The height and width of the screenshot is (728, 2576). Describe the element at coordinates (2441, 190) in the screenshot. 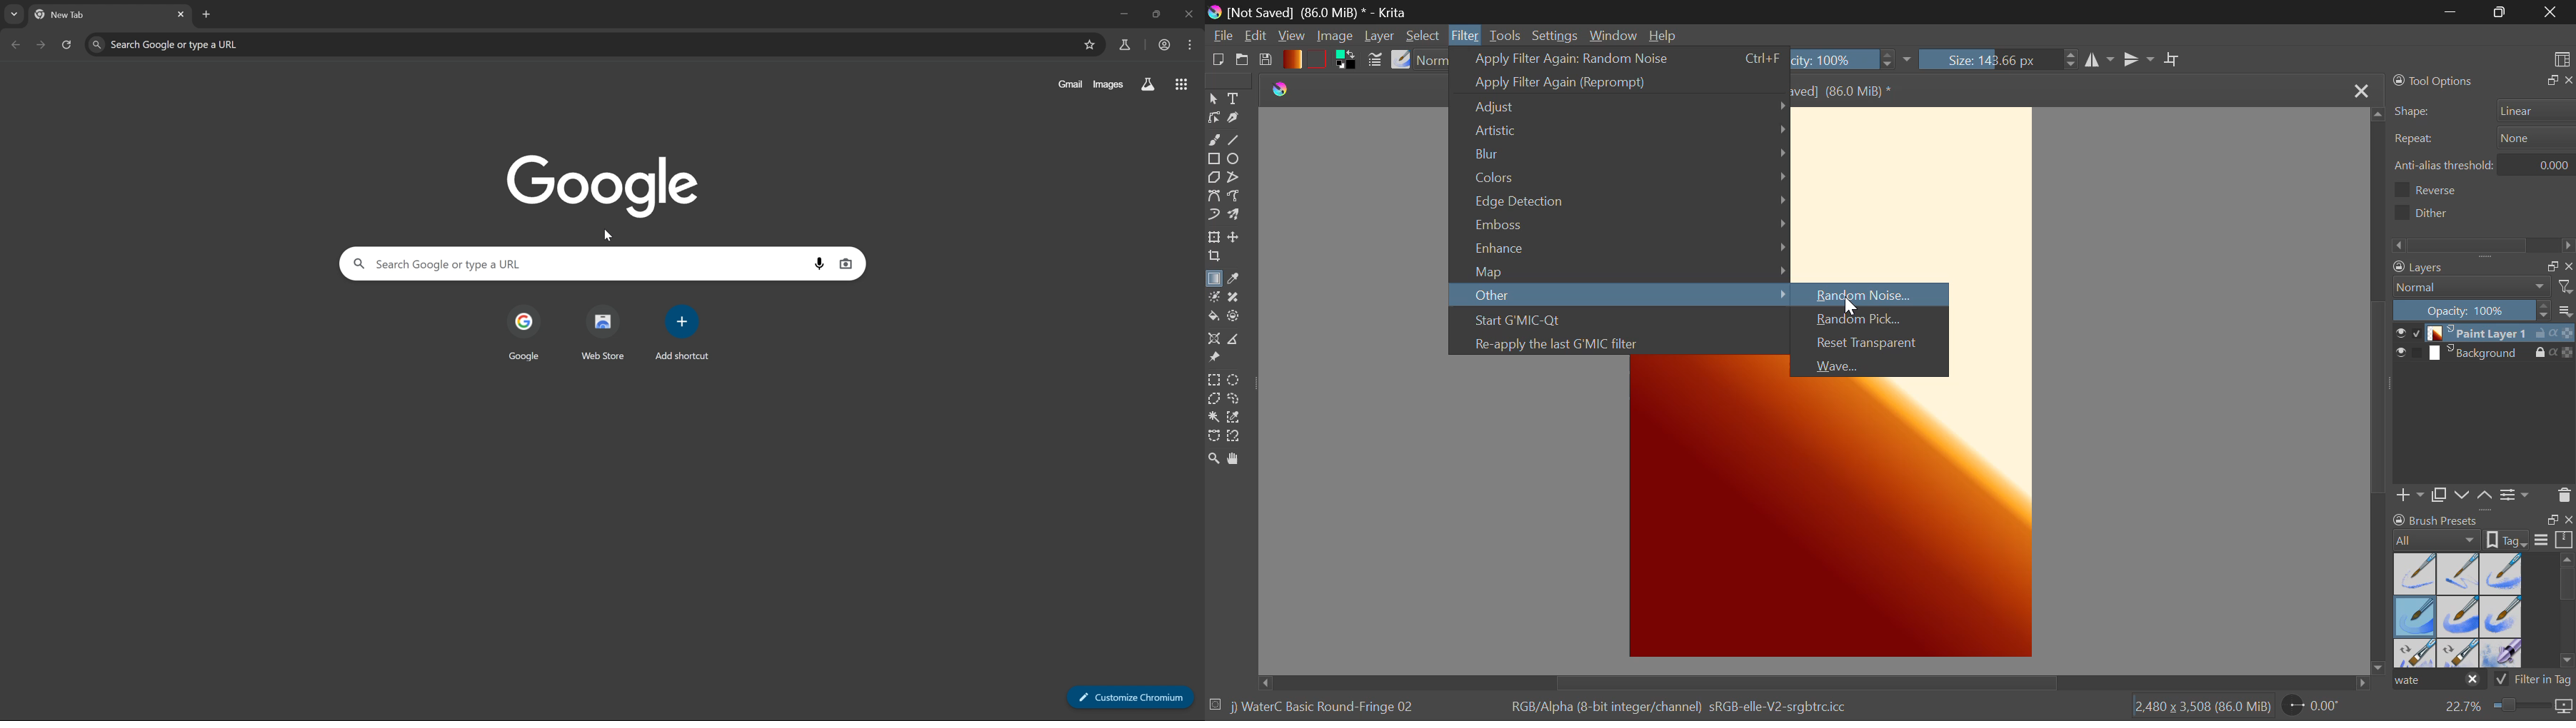

I see `reverse` at that location.